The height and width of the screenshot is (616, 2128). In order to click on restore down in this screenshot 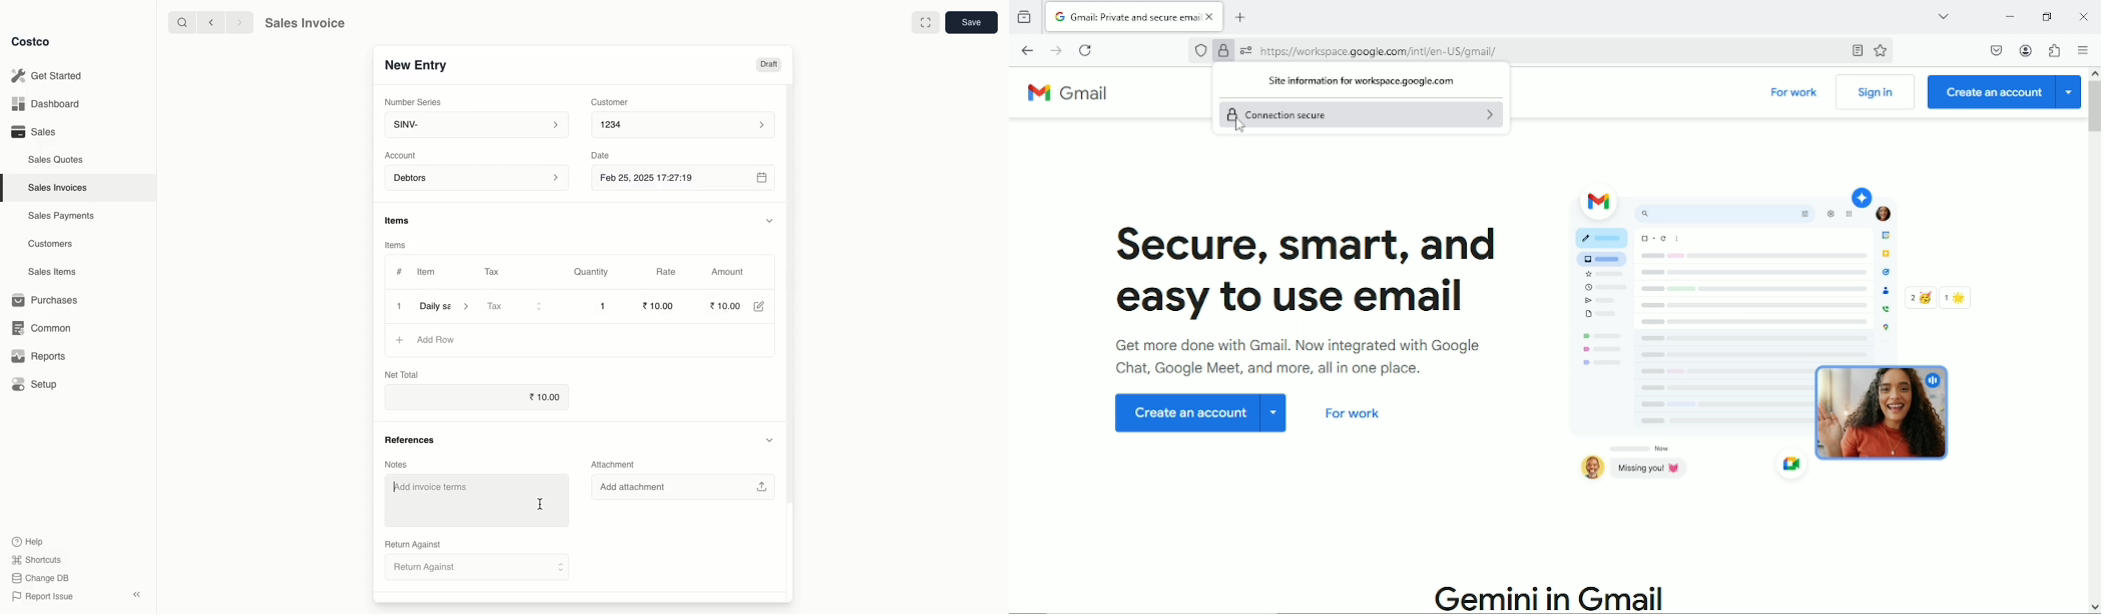, I will do `click(2047, 14)`.